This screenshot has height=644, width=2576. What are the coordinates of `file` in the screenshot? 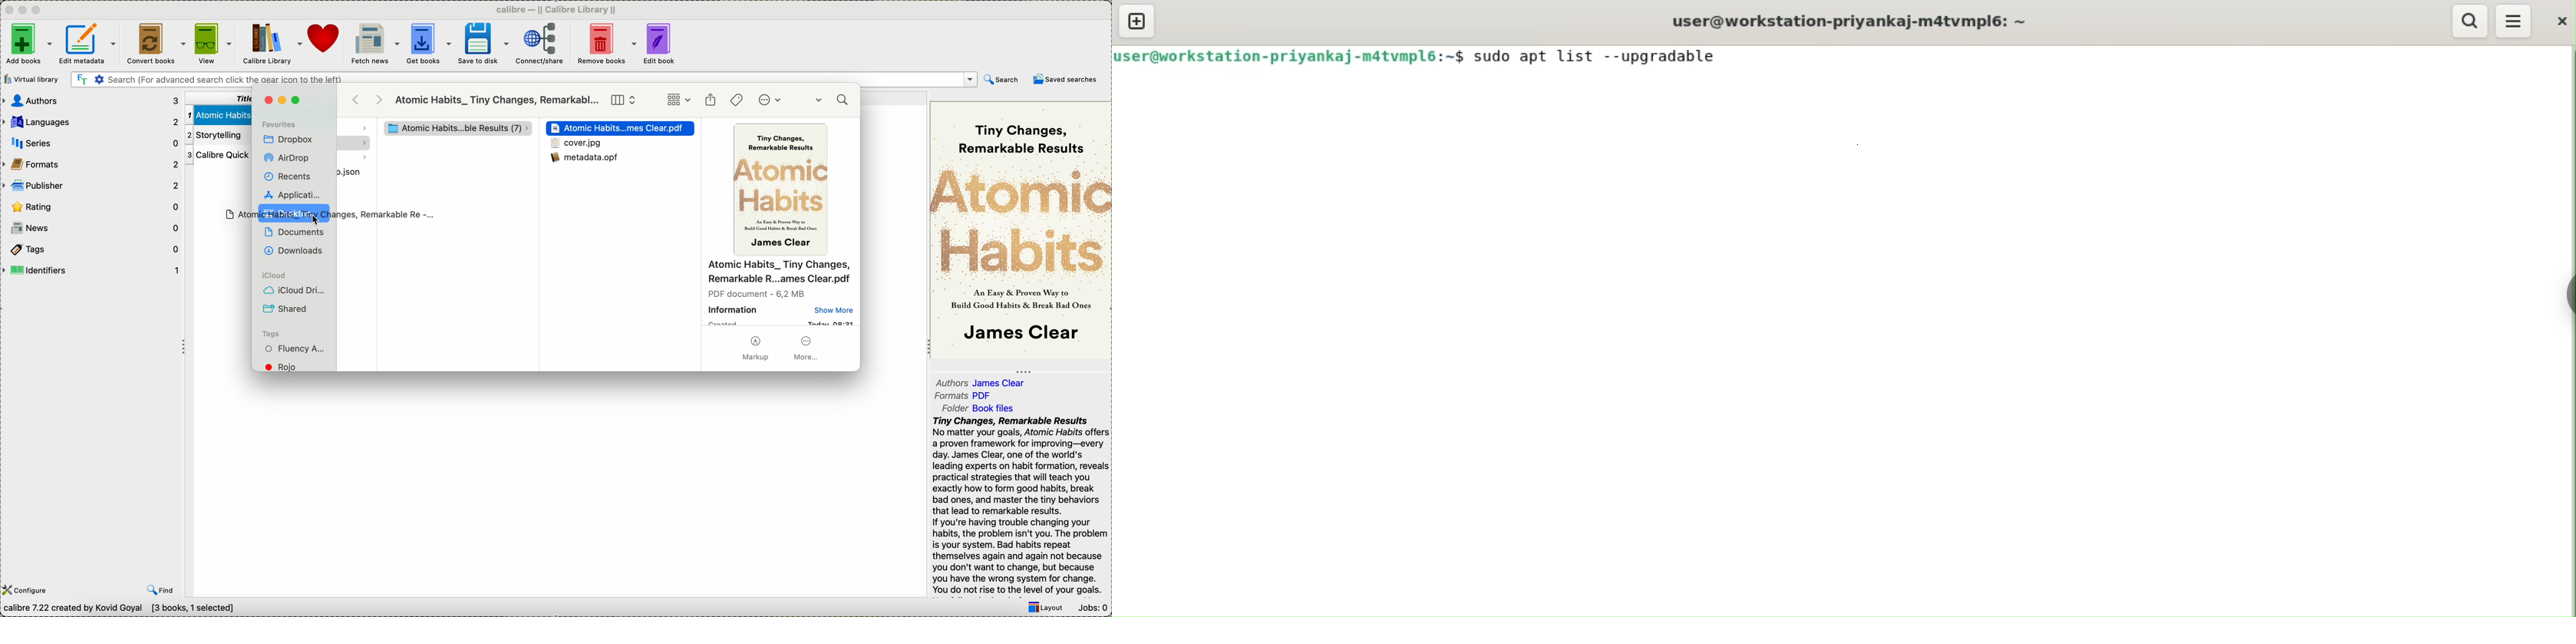 It's located at (576, 144).